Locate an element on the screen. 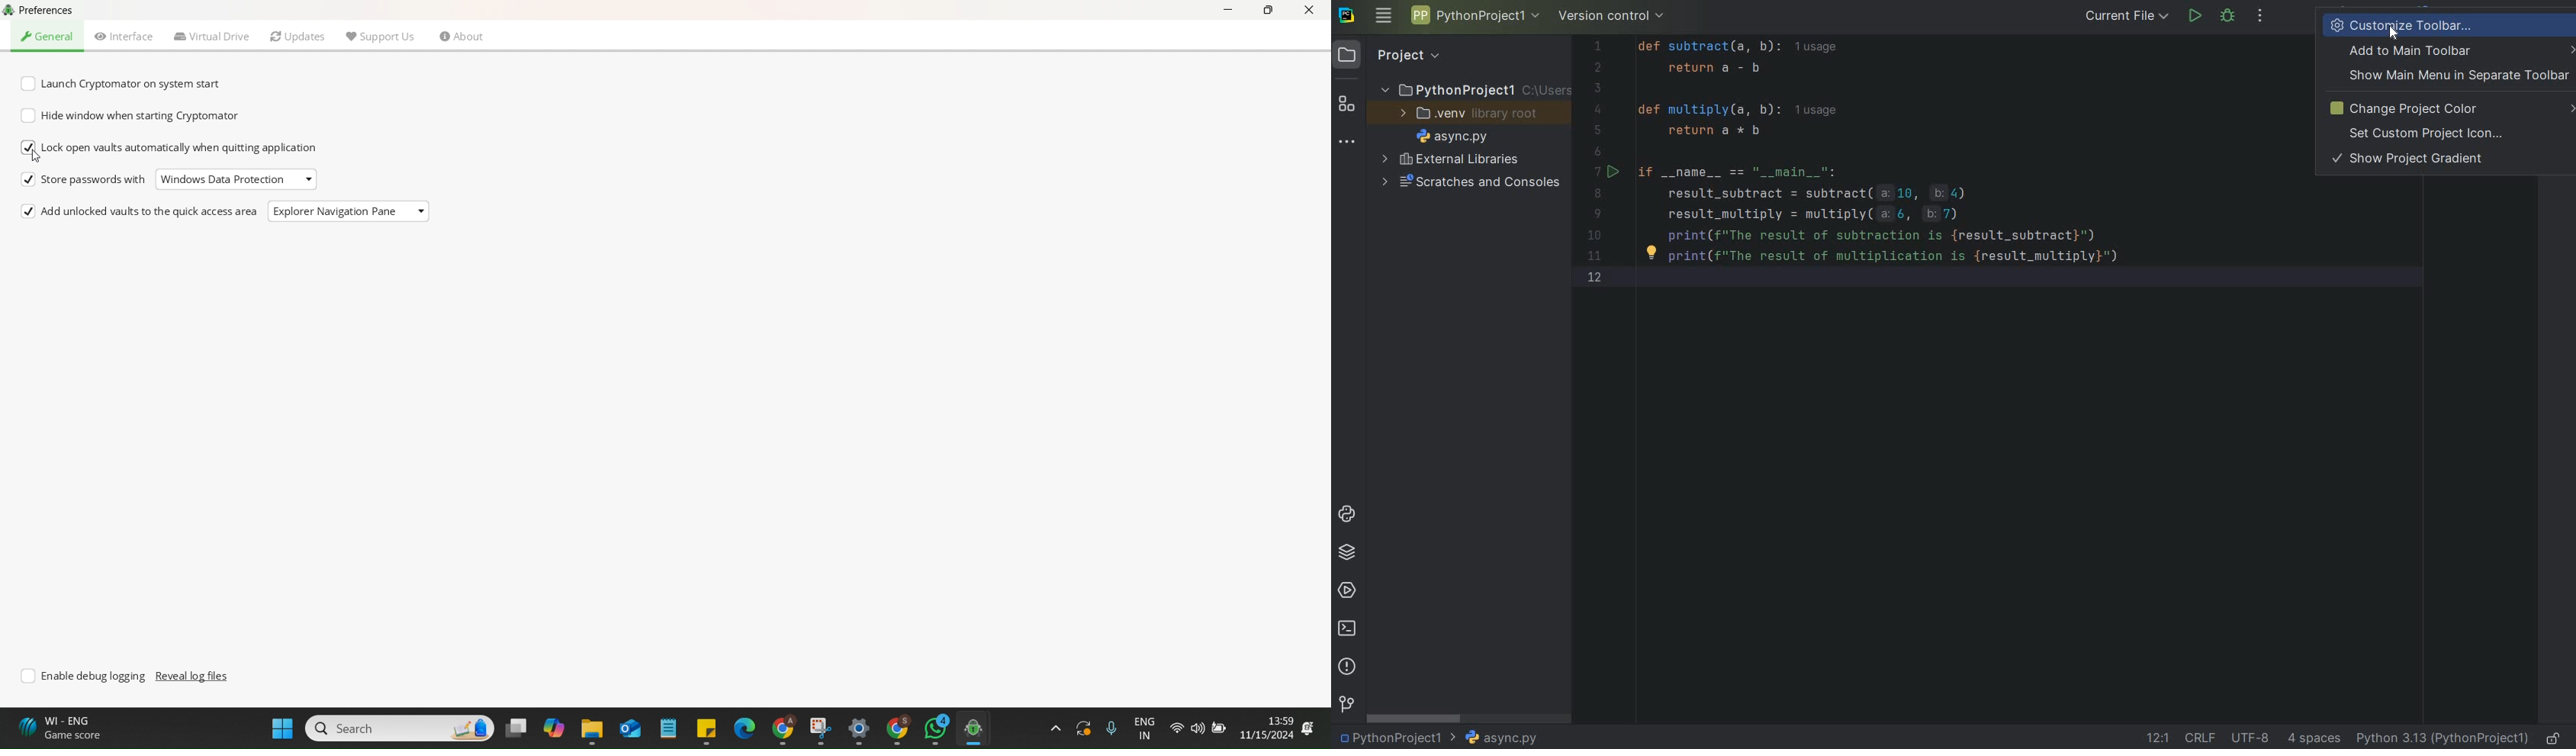  Windows update is located at coordinates (1082, 728).